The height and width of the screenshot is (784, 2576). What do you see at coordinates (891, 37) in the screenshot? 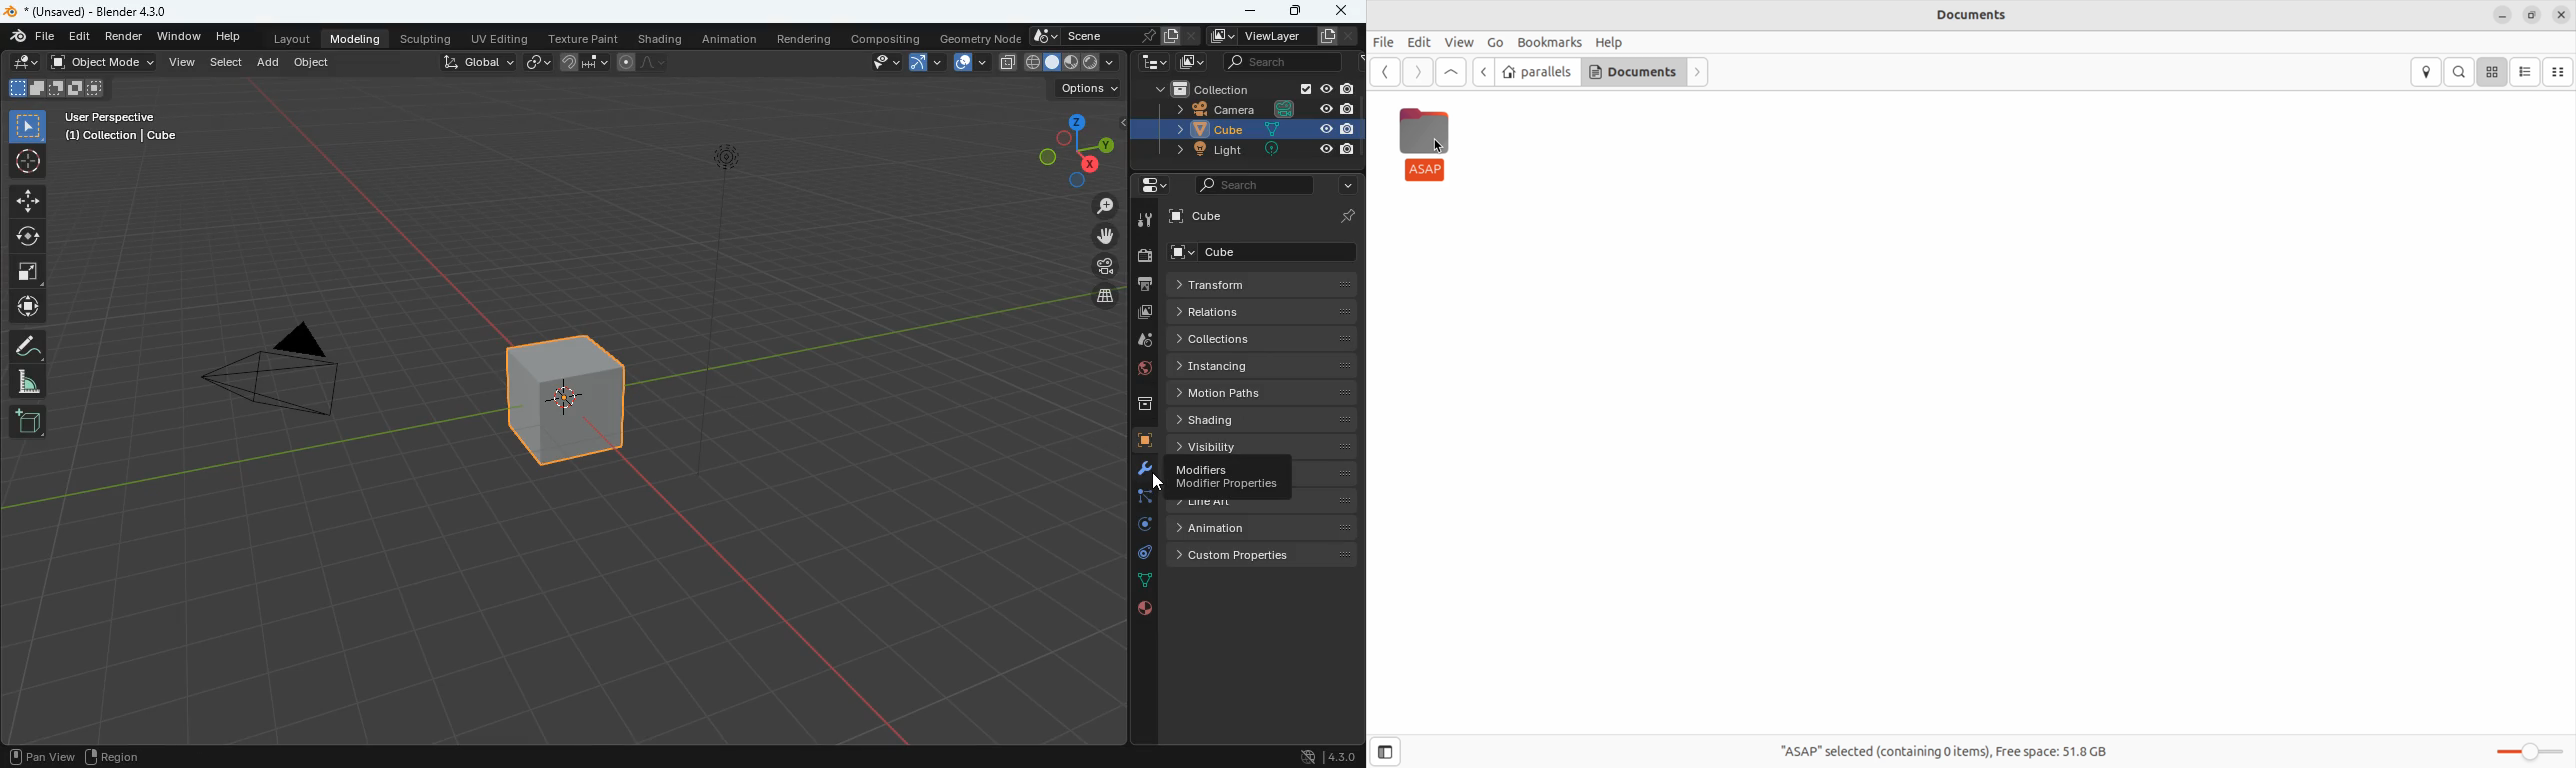
I see `compositing` at bounding box center [891, 37].